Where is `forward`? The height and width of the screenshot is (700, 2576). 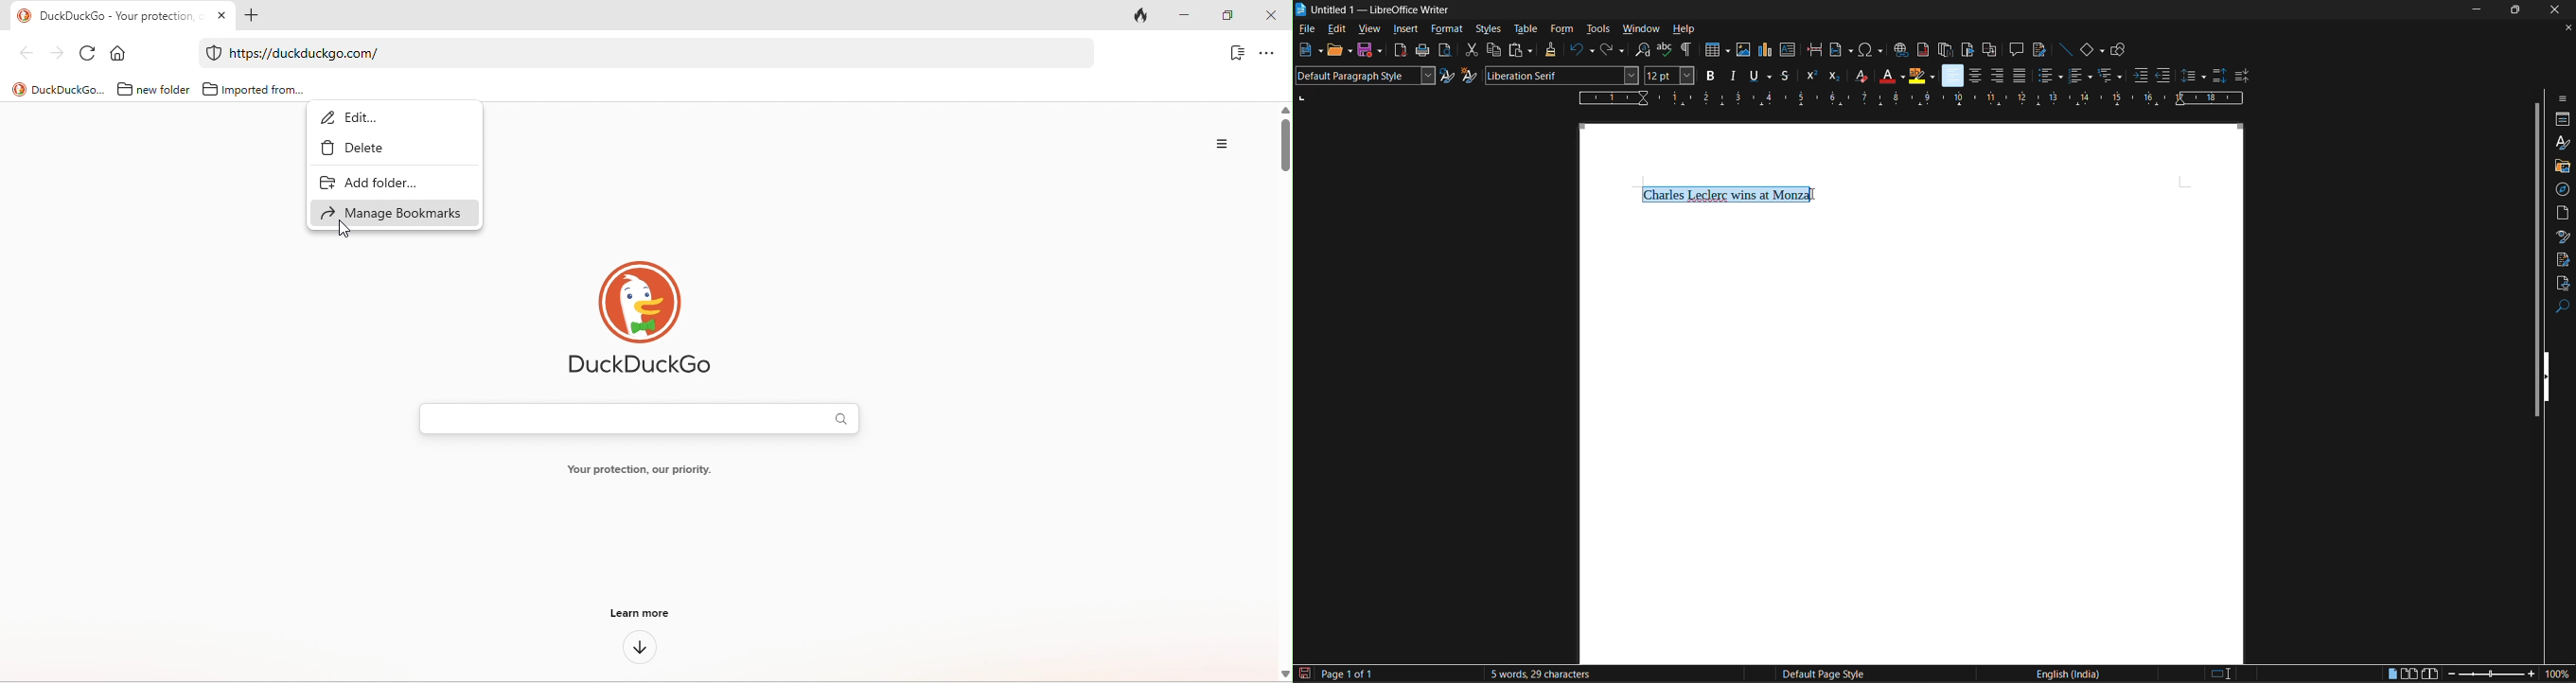 forward is located at coordinates (53, 52).